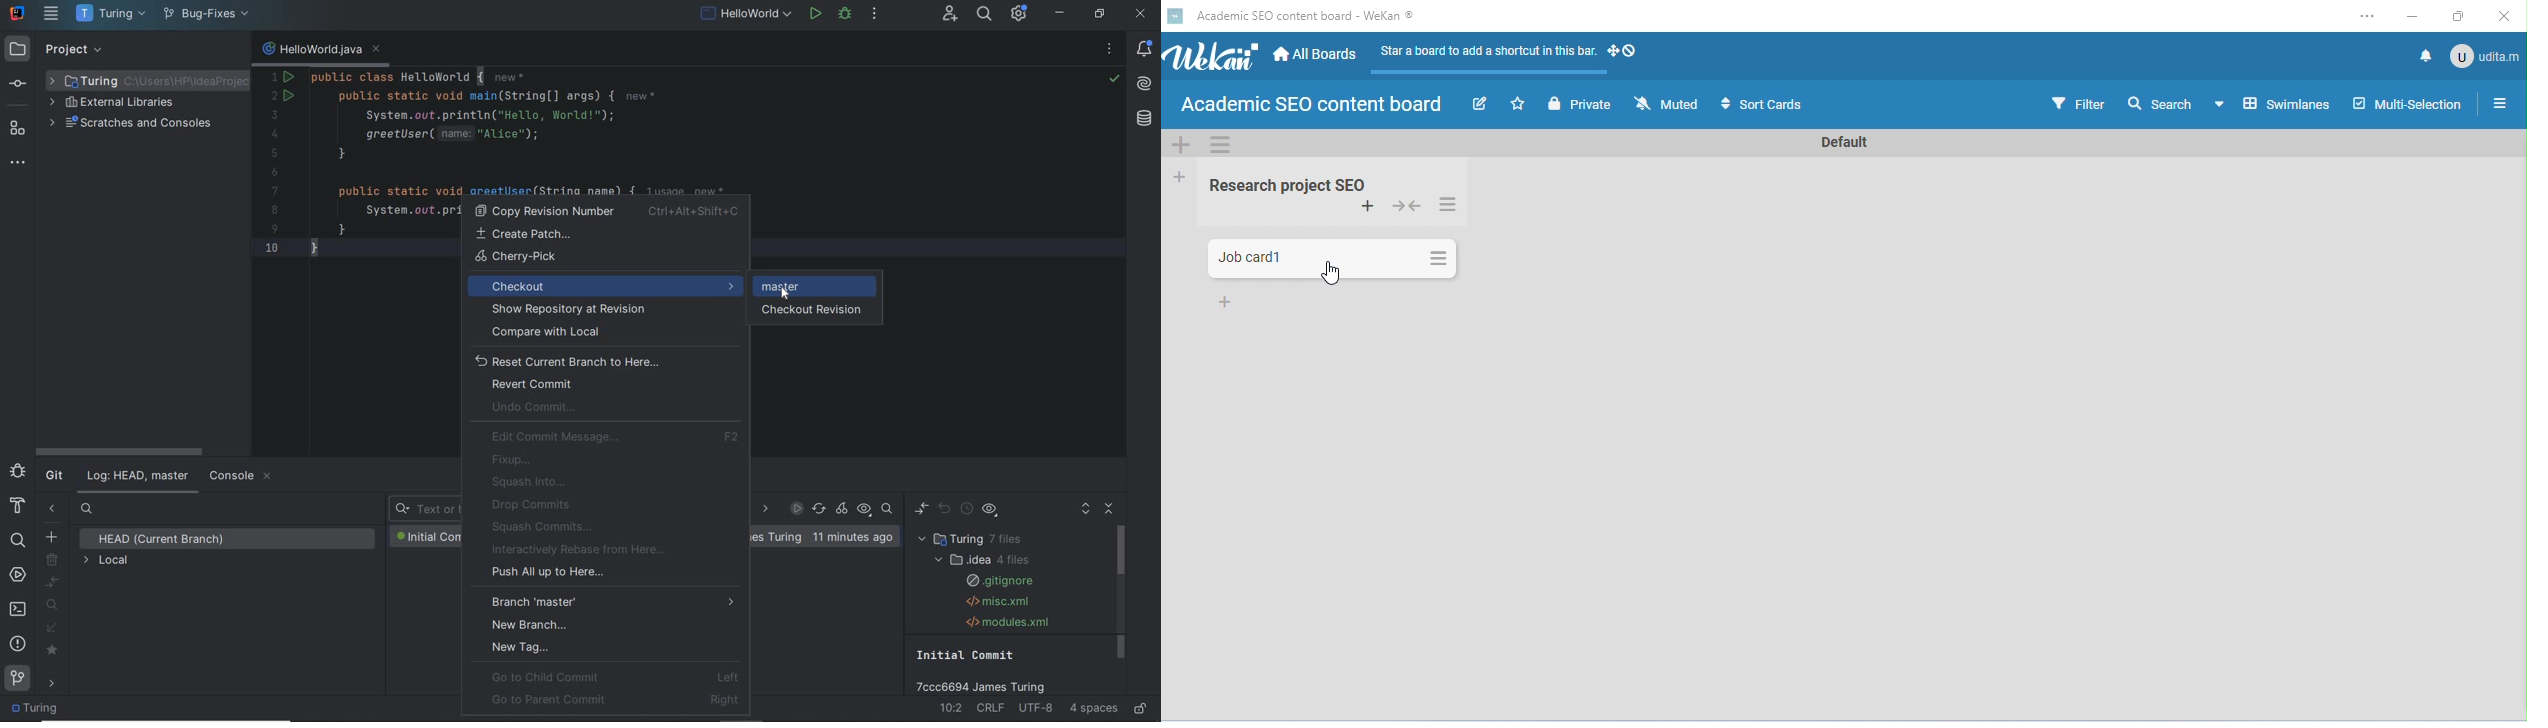  Describe the element at coordinates (1021, 15) in the screenshot. I see `IDE & Project Settings` at that location.